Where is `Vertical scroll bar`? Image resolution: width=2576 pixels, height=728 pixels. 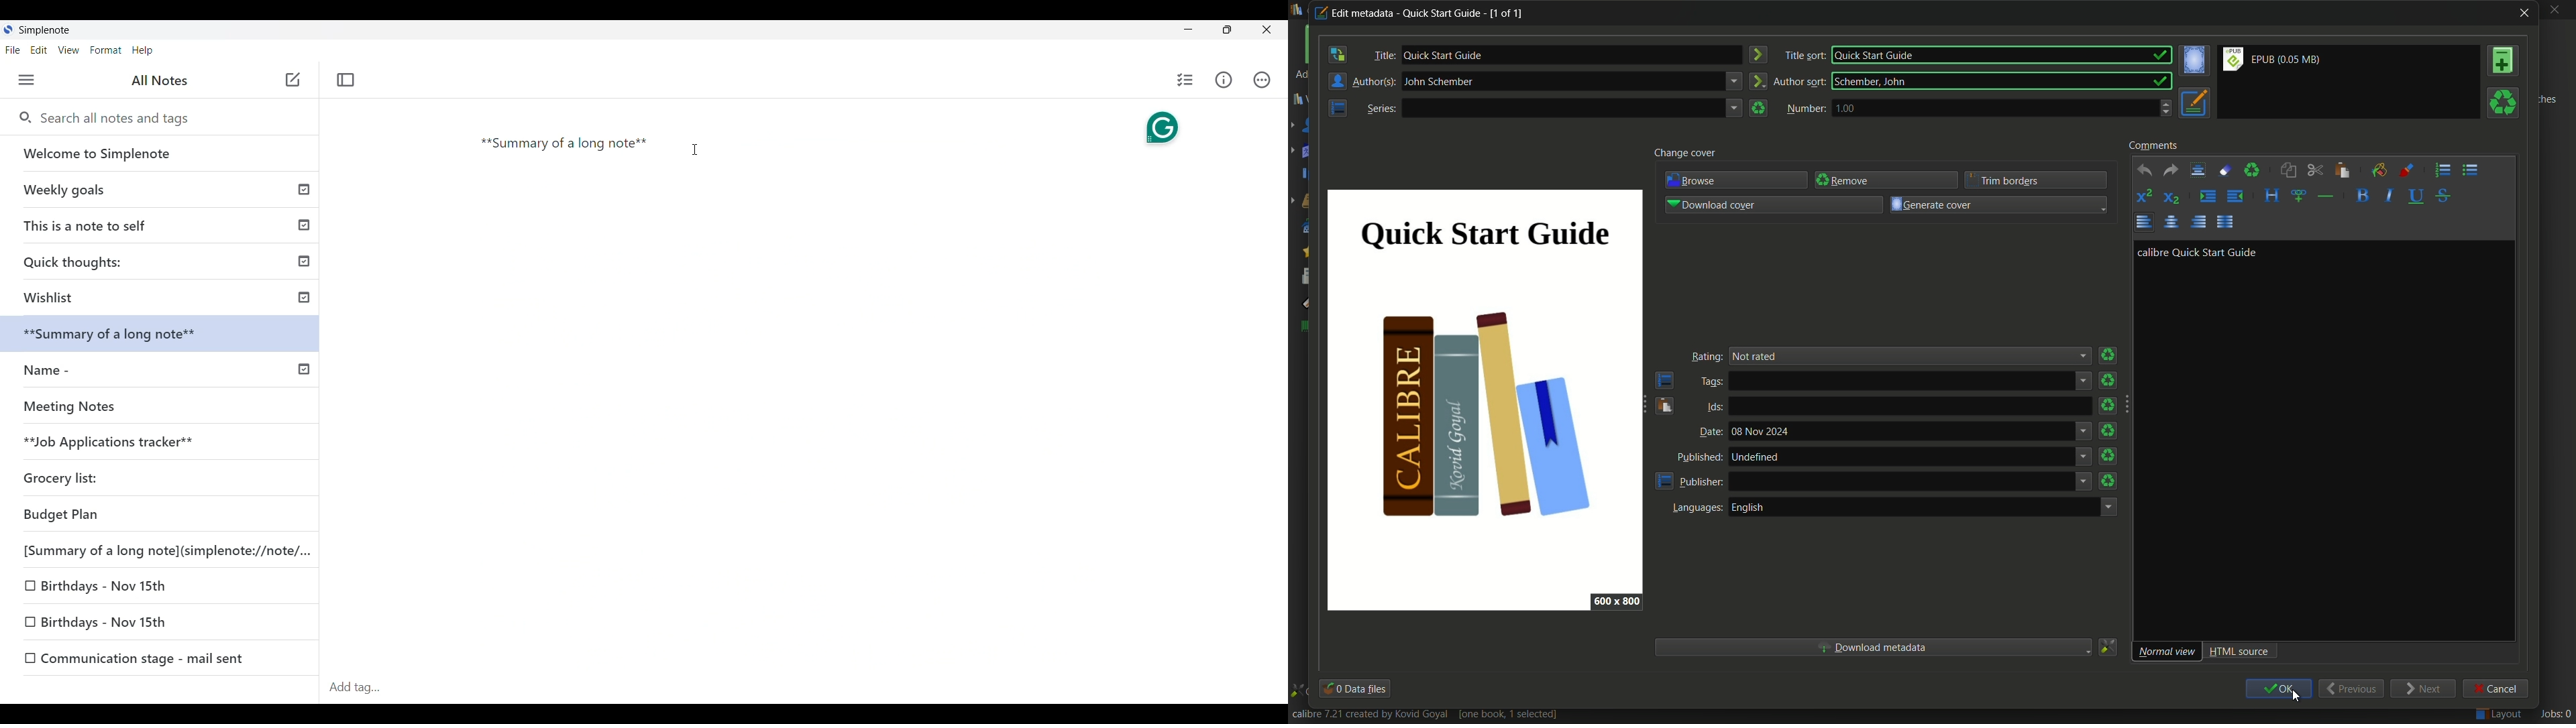
Vertical scroll bar is located at coordinates (1276, 371).